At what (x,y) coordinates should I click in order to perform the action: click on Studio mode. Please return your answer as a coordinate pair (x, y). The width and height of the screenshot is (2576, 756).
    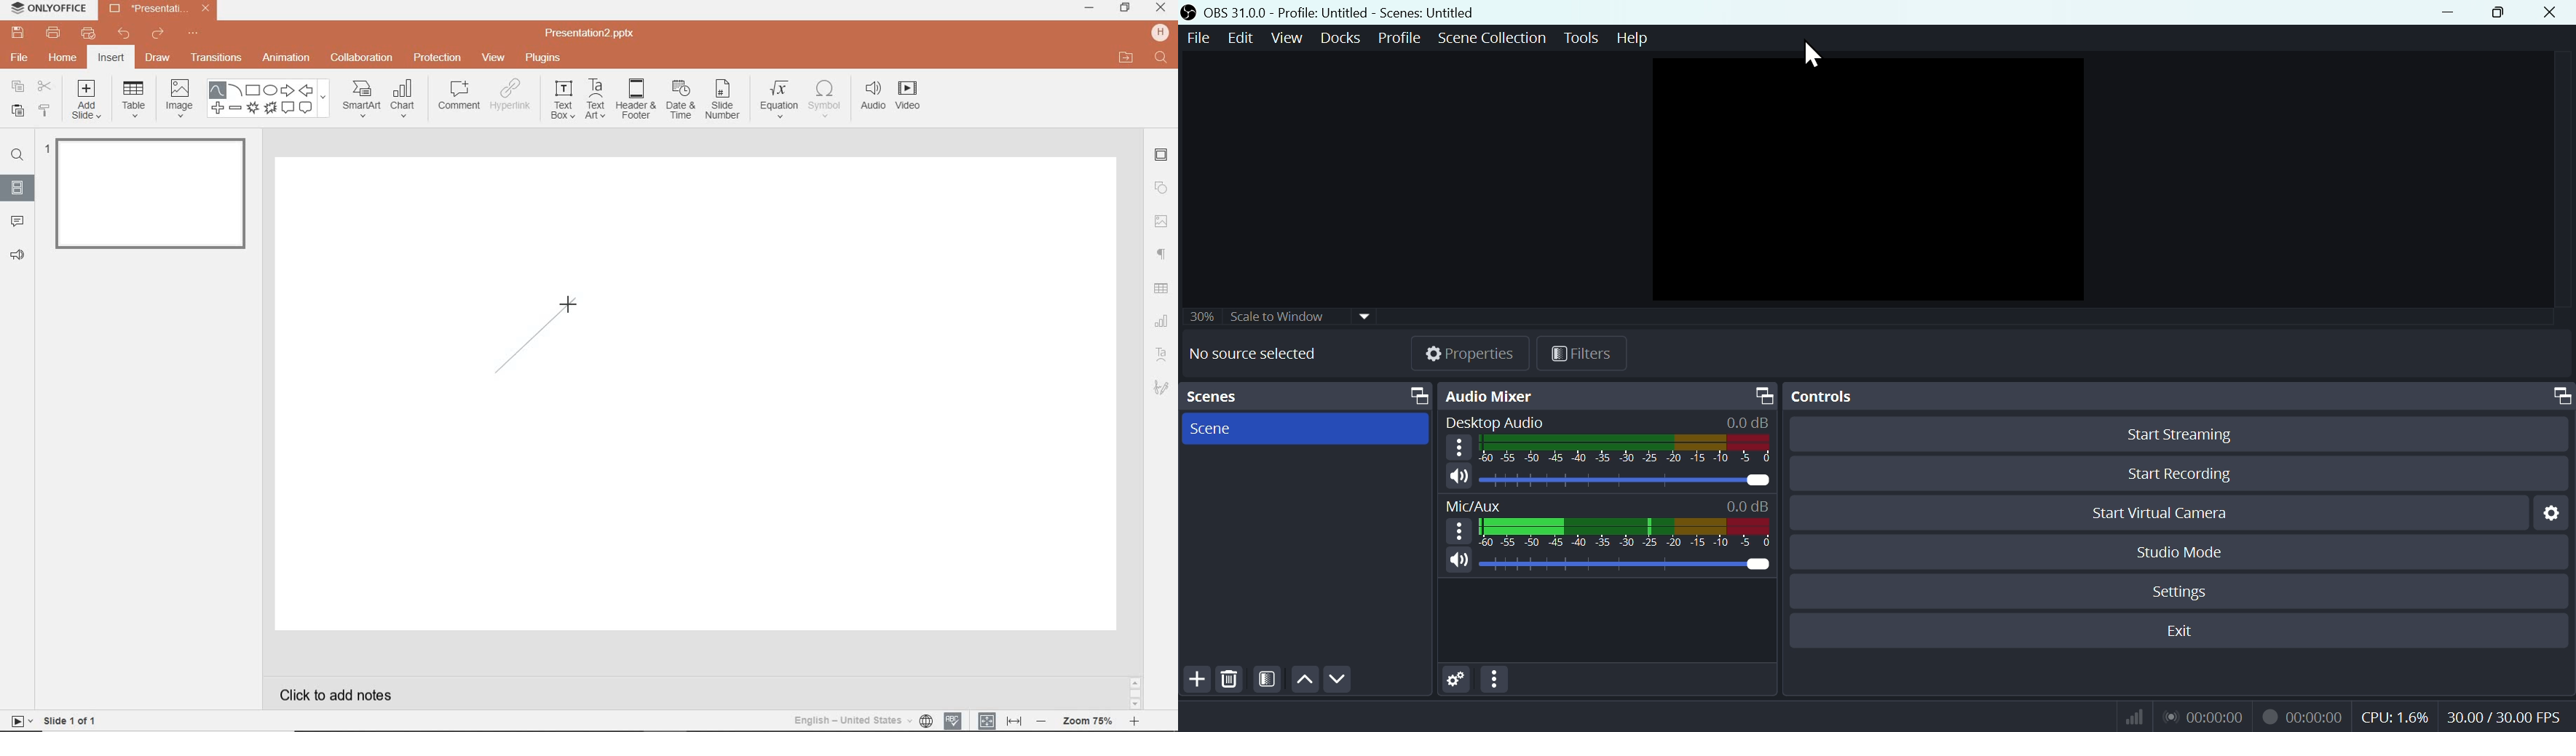
    Looking at the image, I should click on (2175, 552).